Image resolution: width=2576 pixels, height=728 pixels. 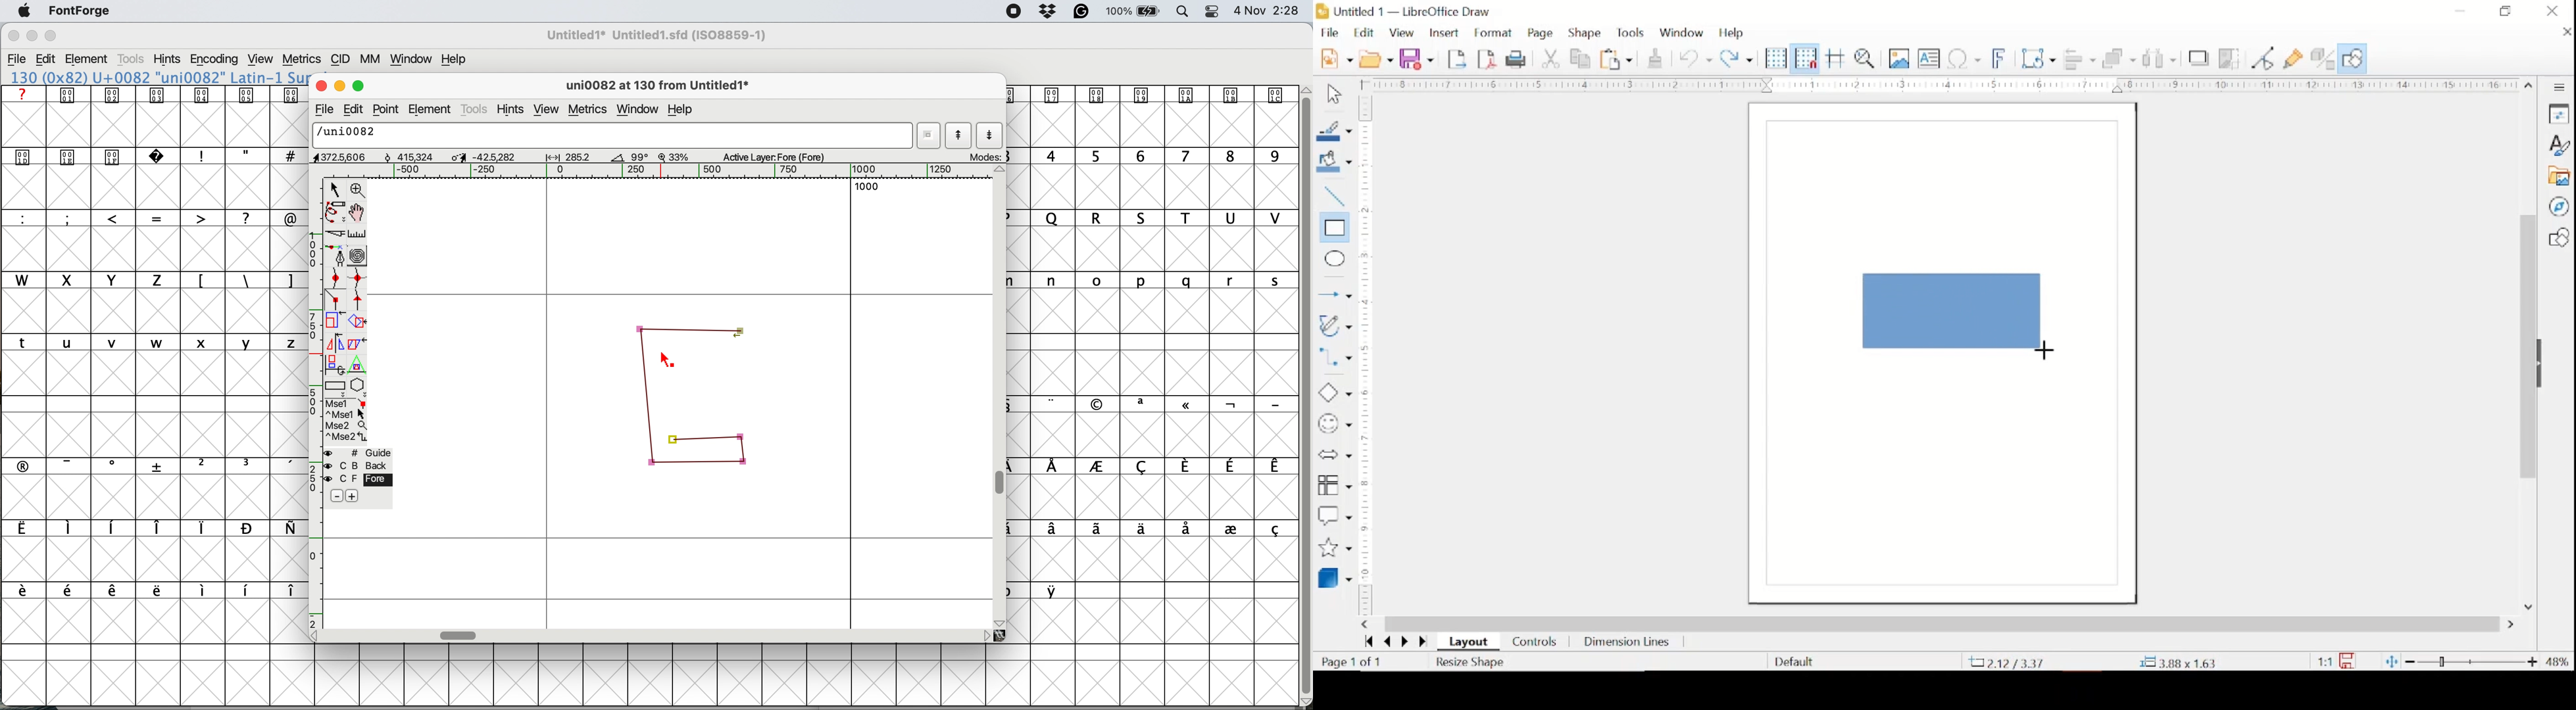 What do you see at coordinates (2527, 349) in the screenshot?
I see `scroll box` at bounding box center [2527, 349].